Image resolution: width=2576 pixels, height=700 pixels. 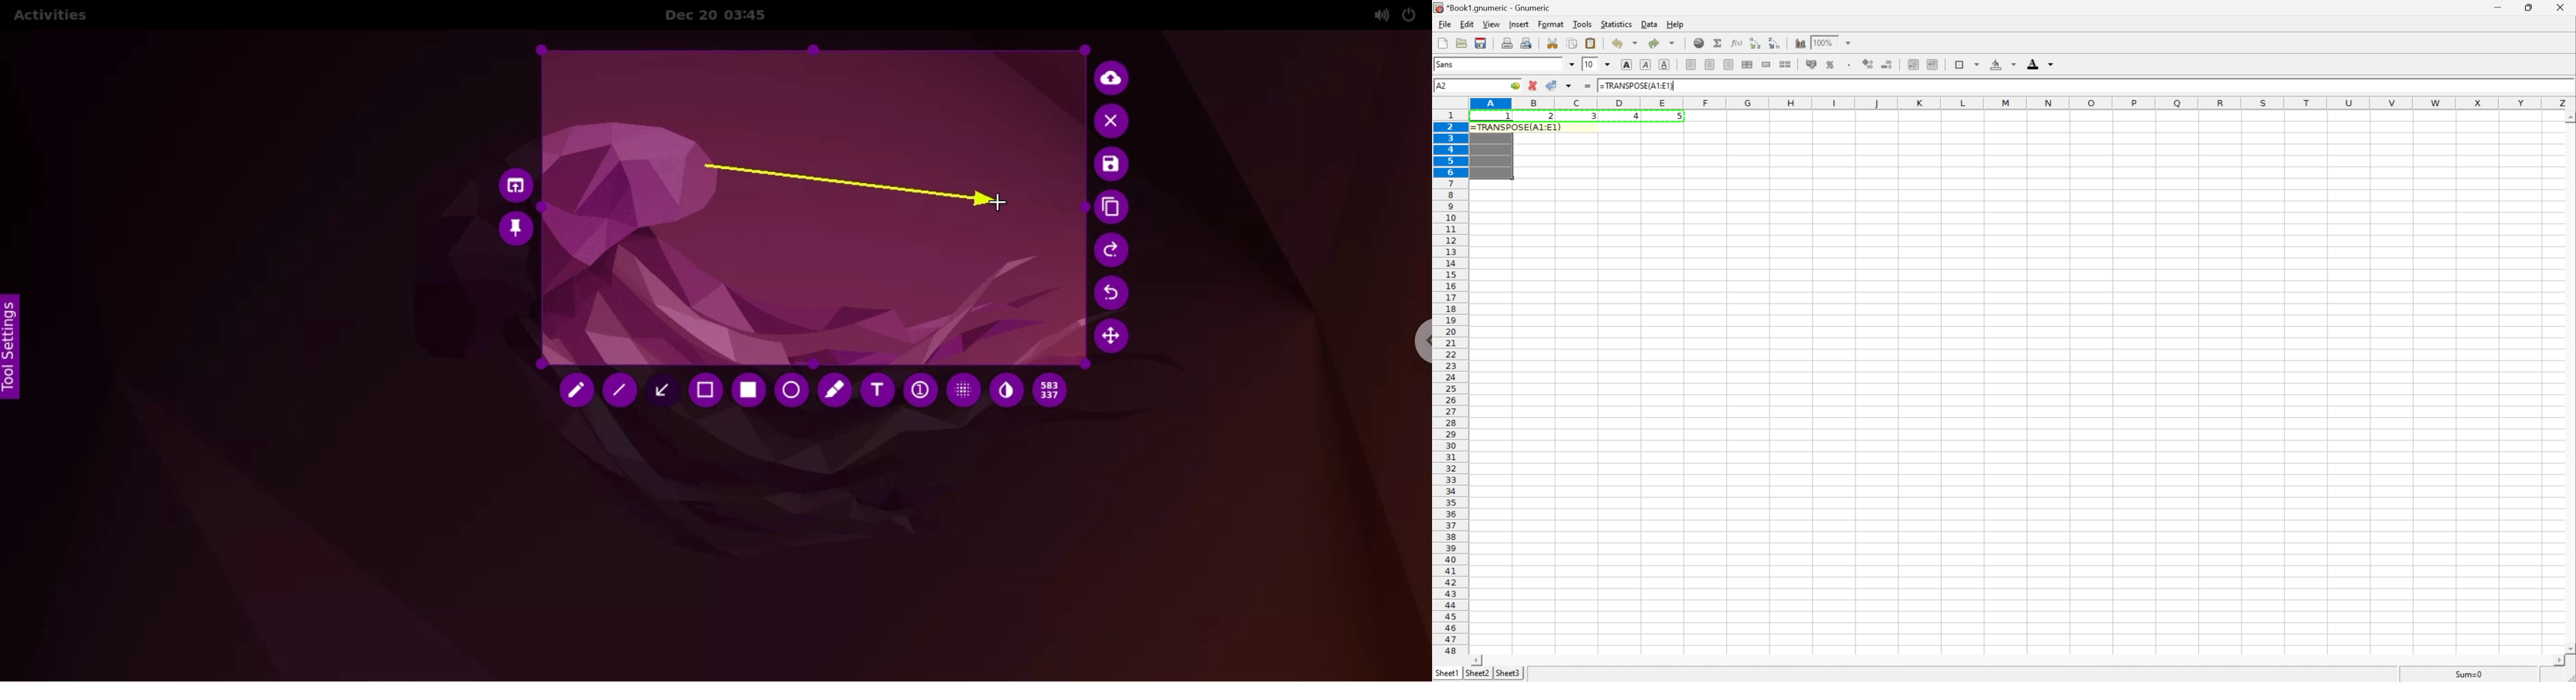 What do you see at coordinates (1931, 64) in the screenshot?
I see `increase indent` at bounding box center [1931, 64].